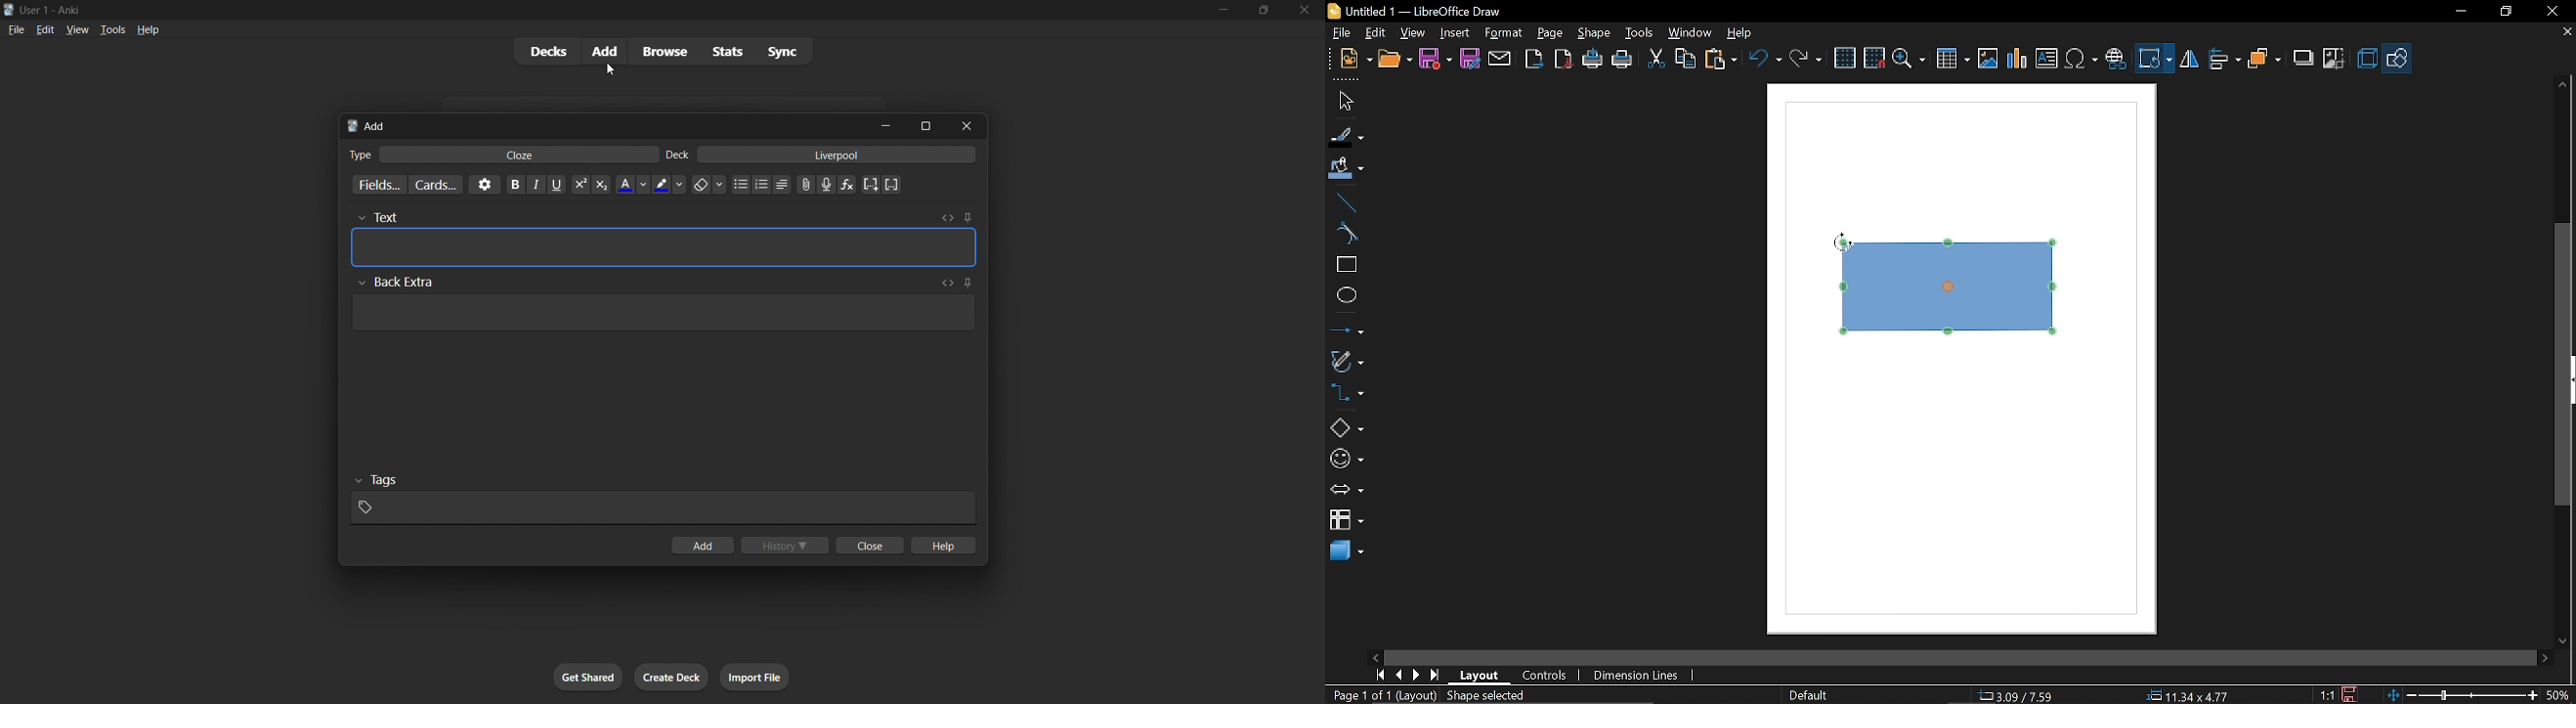 This screenshot has width=2576, height=728. Describe the element at coordinates (556, 188) in the screenshot. I see `underline` at that location.